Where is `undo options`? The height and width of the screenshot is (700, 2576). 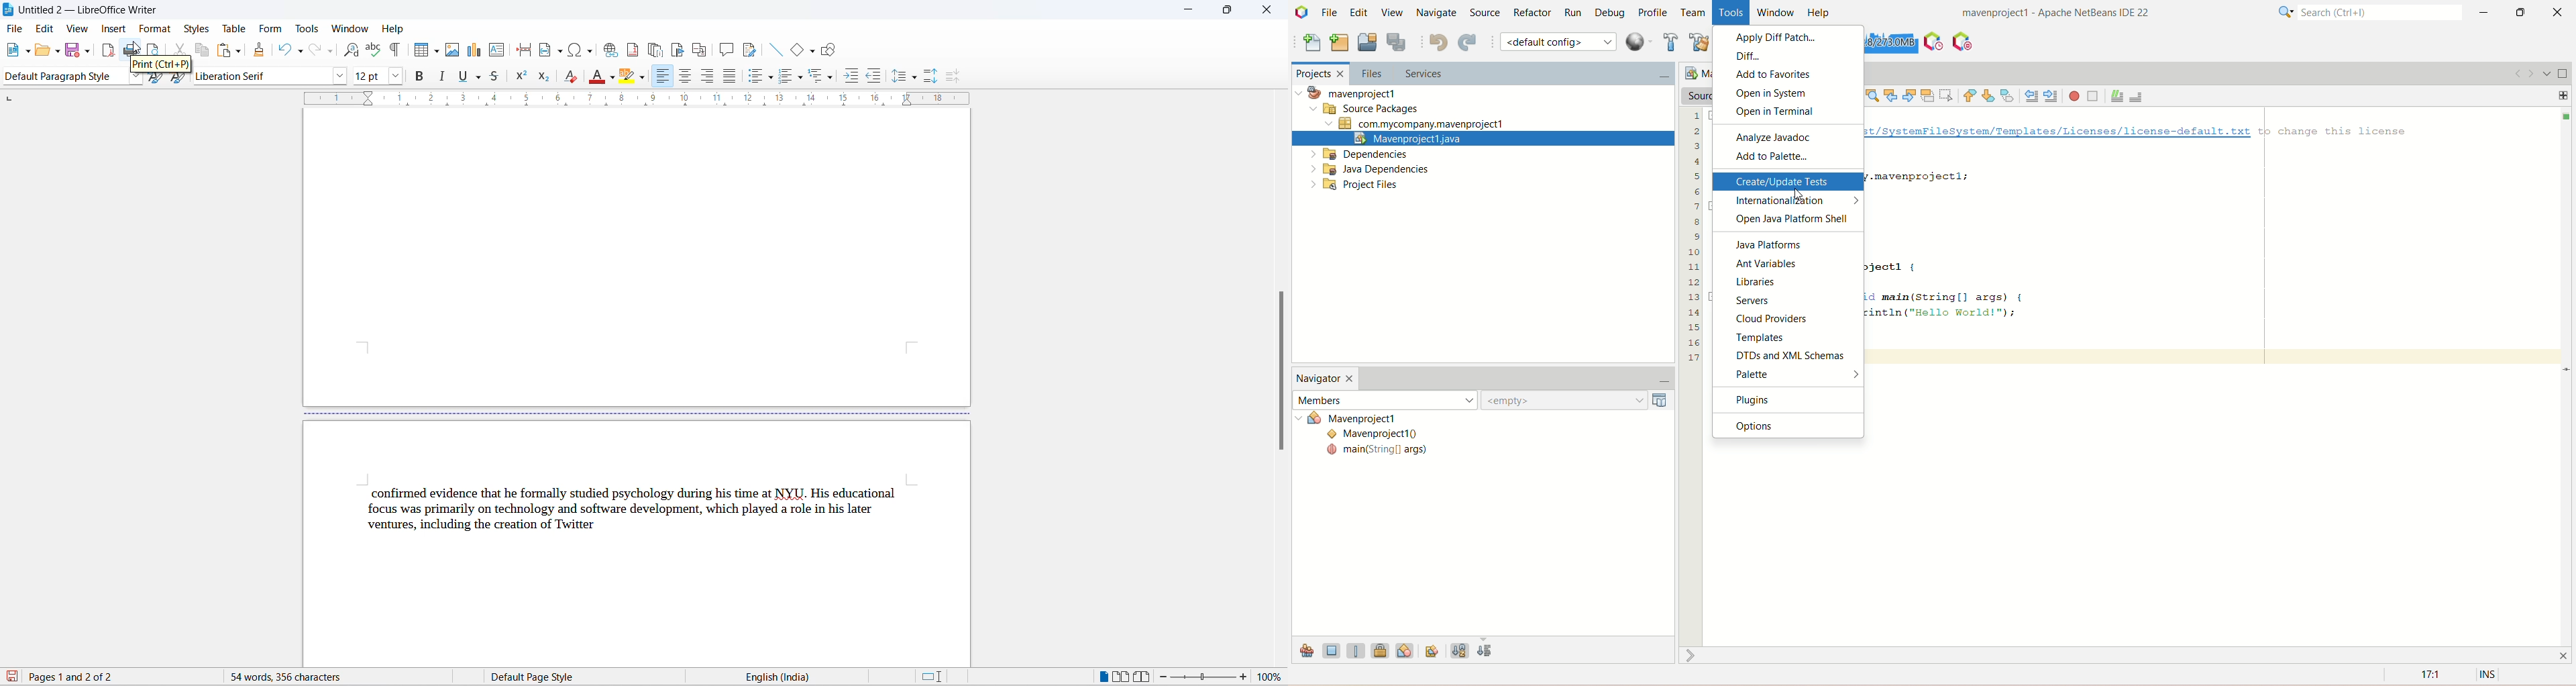 undo options is located at coordinates (301, 51).